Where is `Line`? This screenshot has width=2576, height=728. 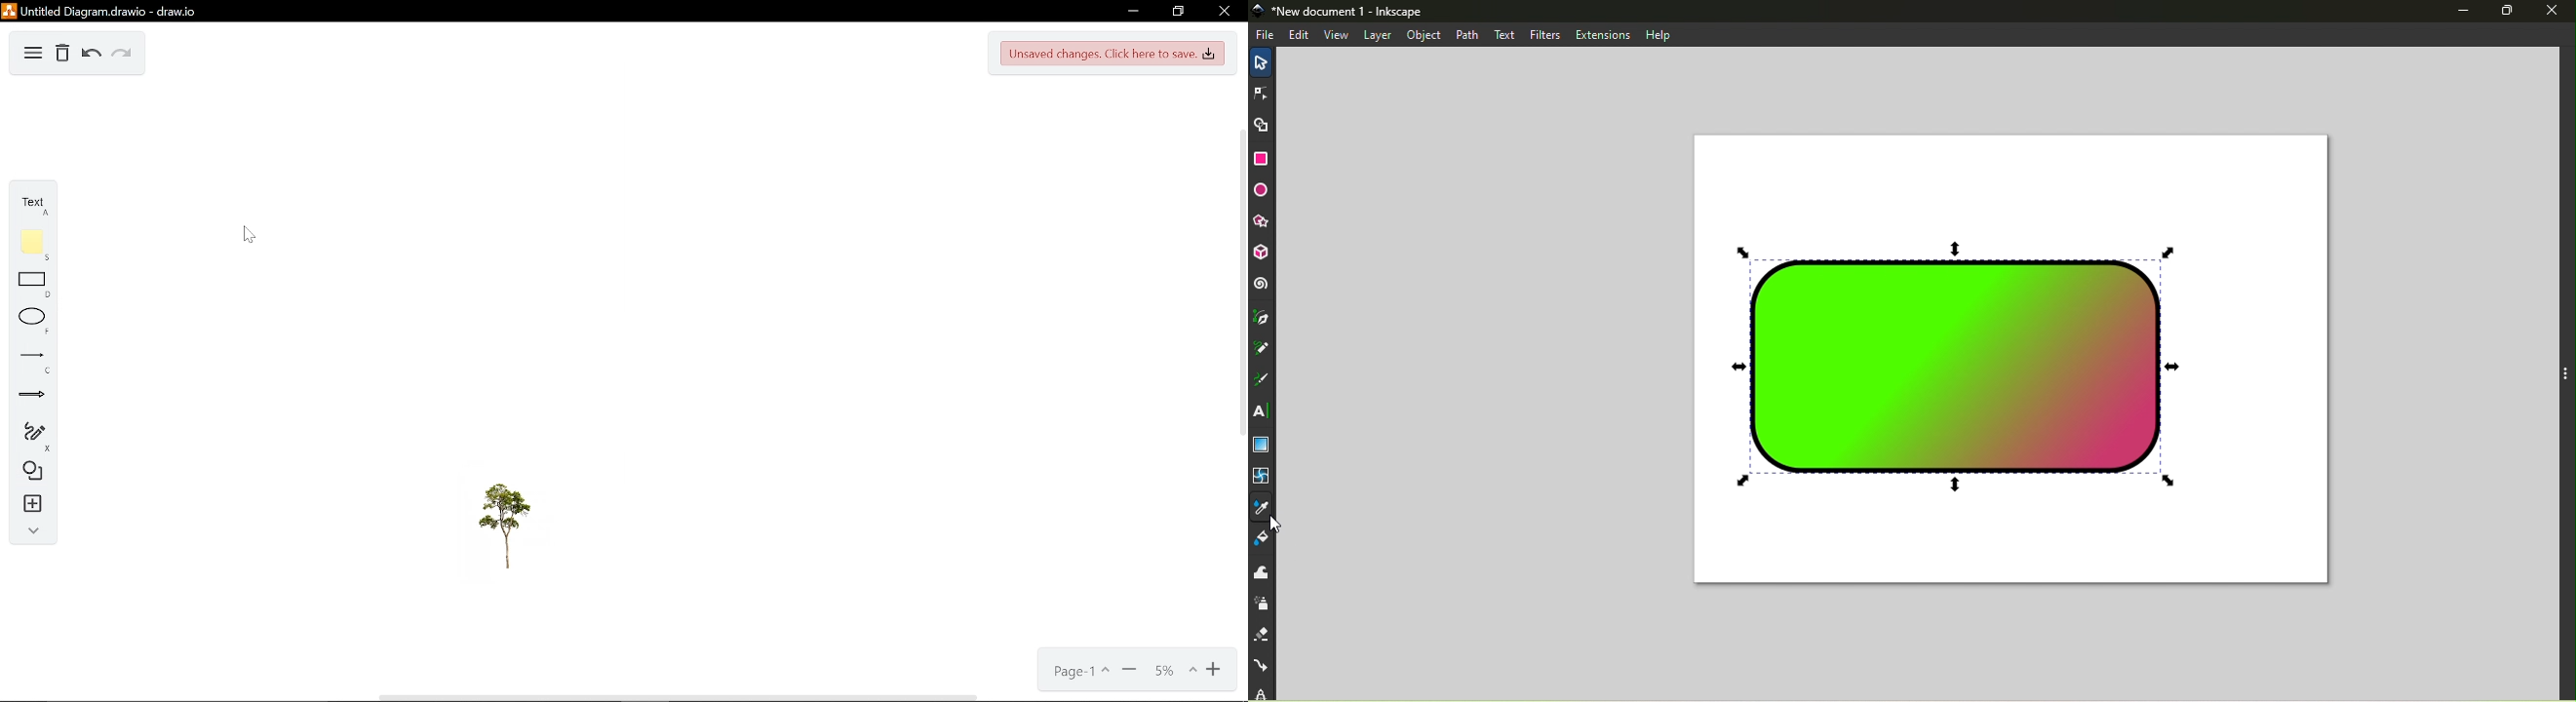
Line is located at coordinates (28, 357).